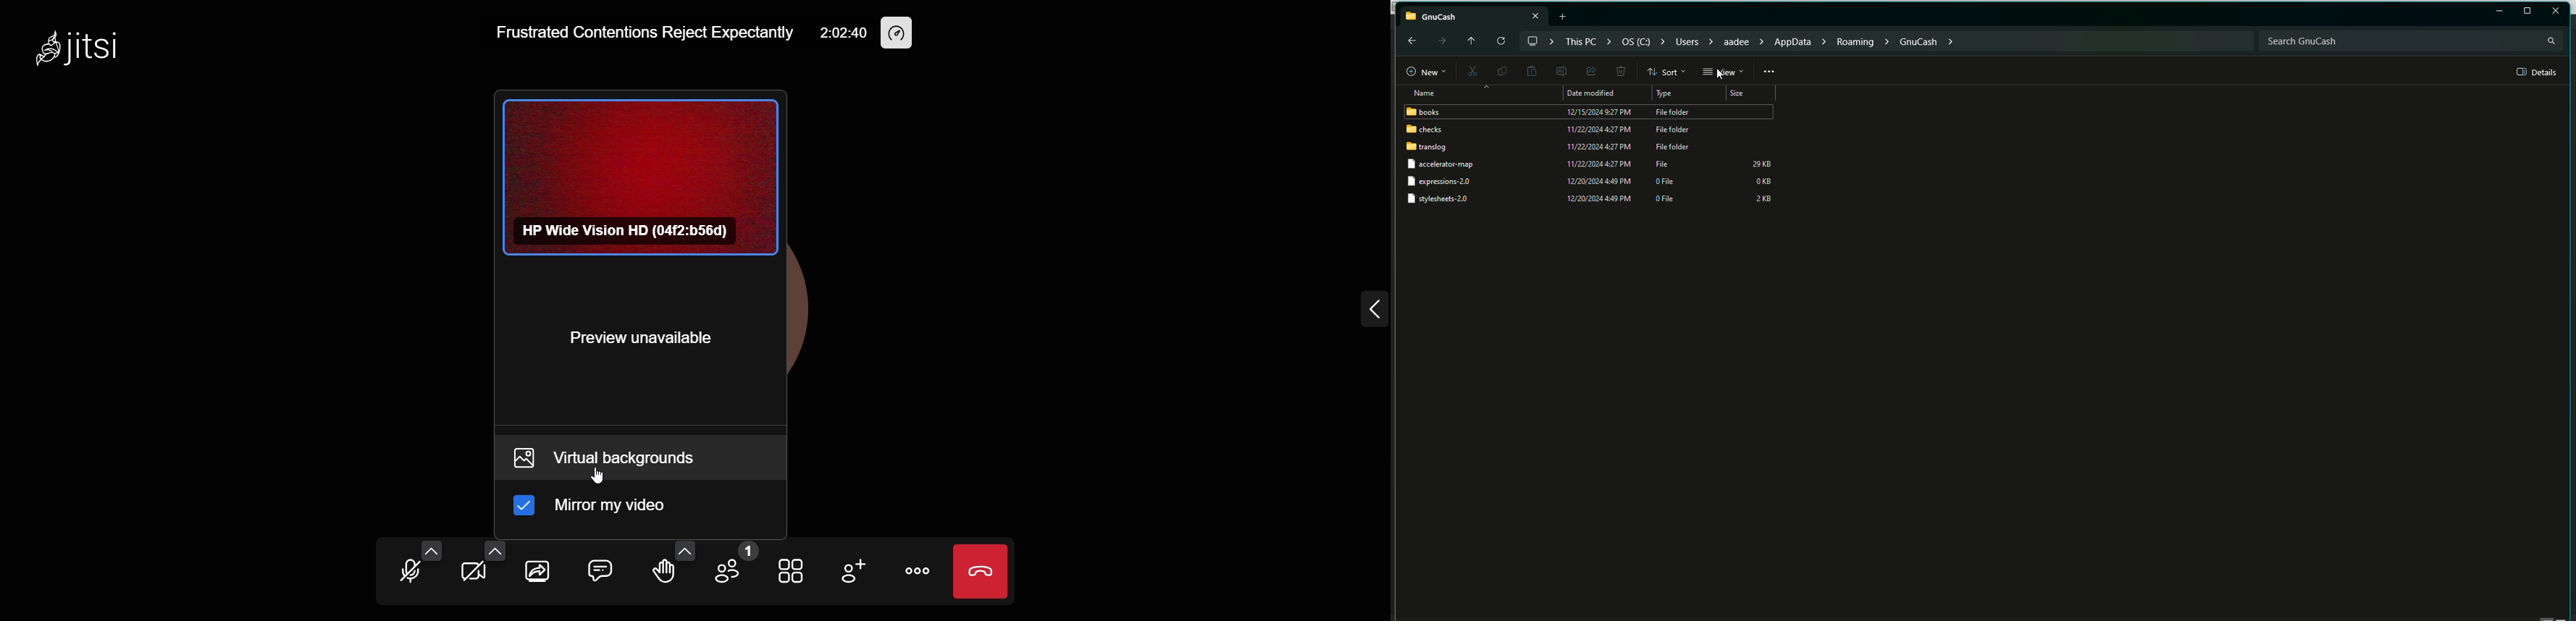 This screenshot has height=644, width=2576. I want to click on accelerator-map, so click(1450, 165).